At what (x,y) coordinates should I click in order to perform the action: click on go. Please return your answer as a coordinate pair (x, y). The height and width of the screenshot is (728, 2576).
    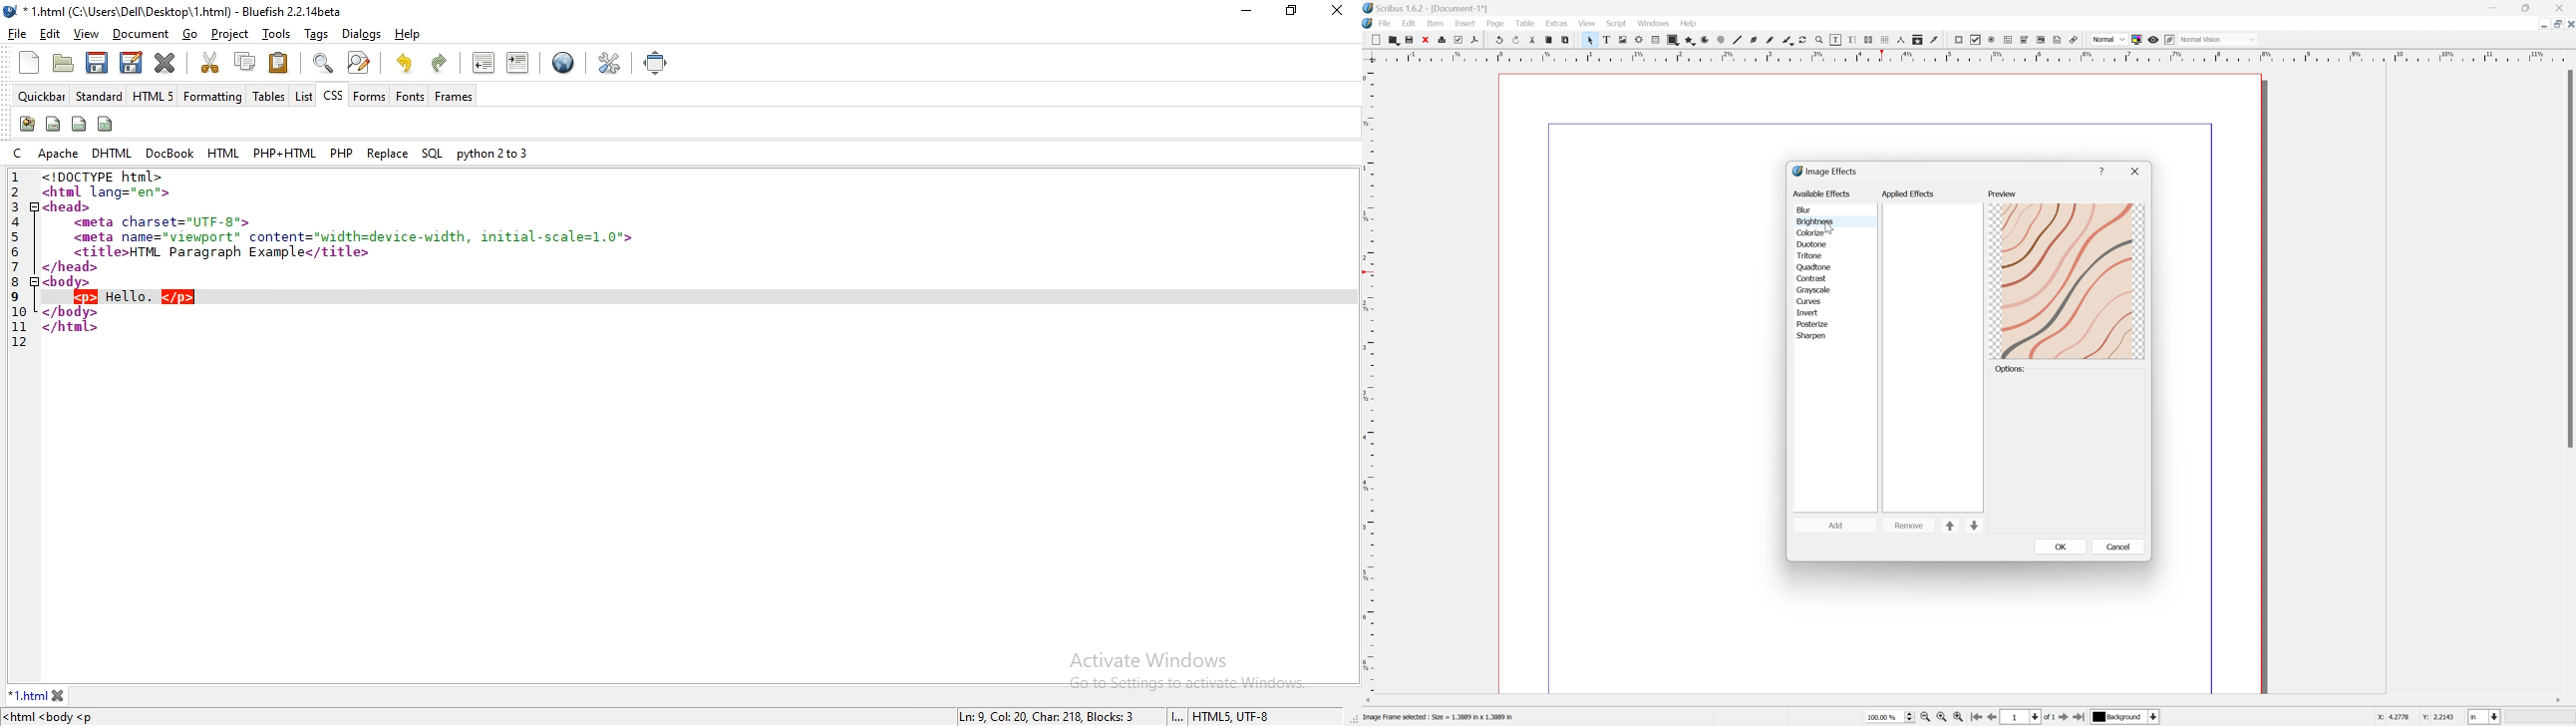
    Looking at the image, I should click on (191, 34).